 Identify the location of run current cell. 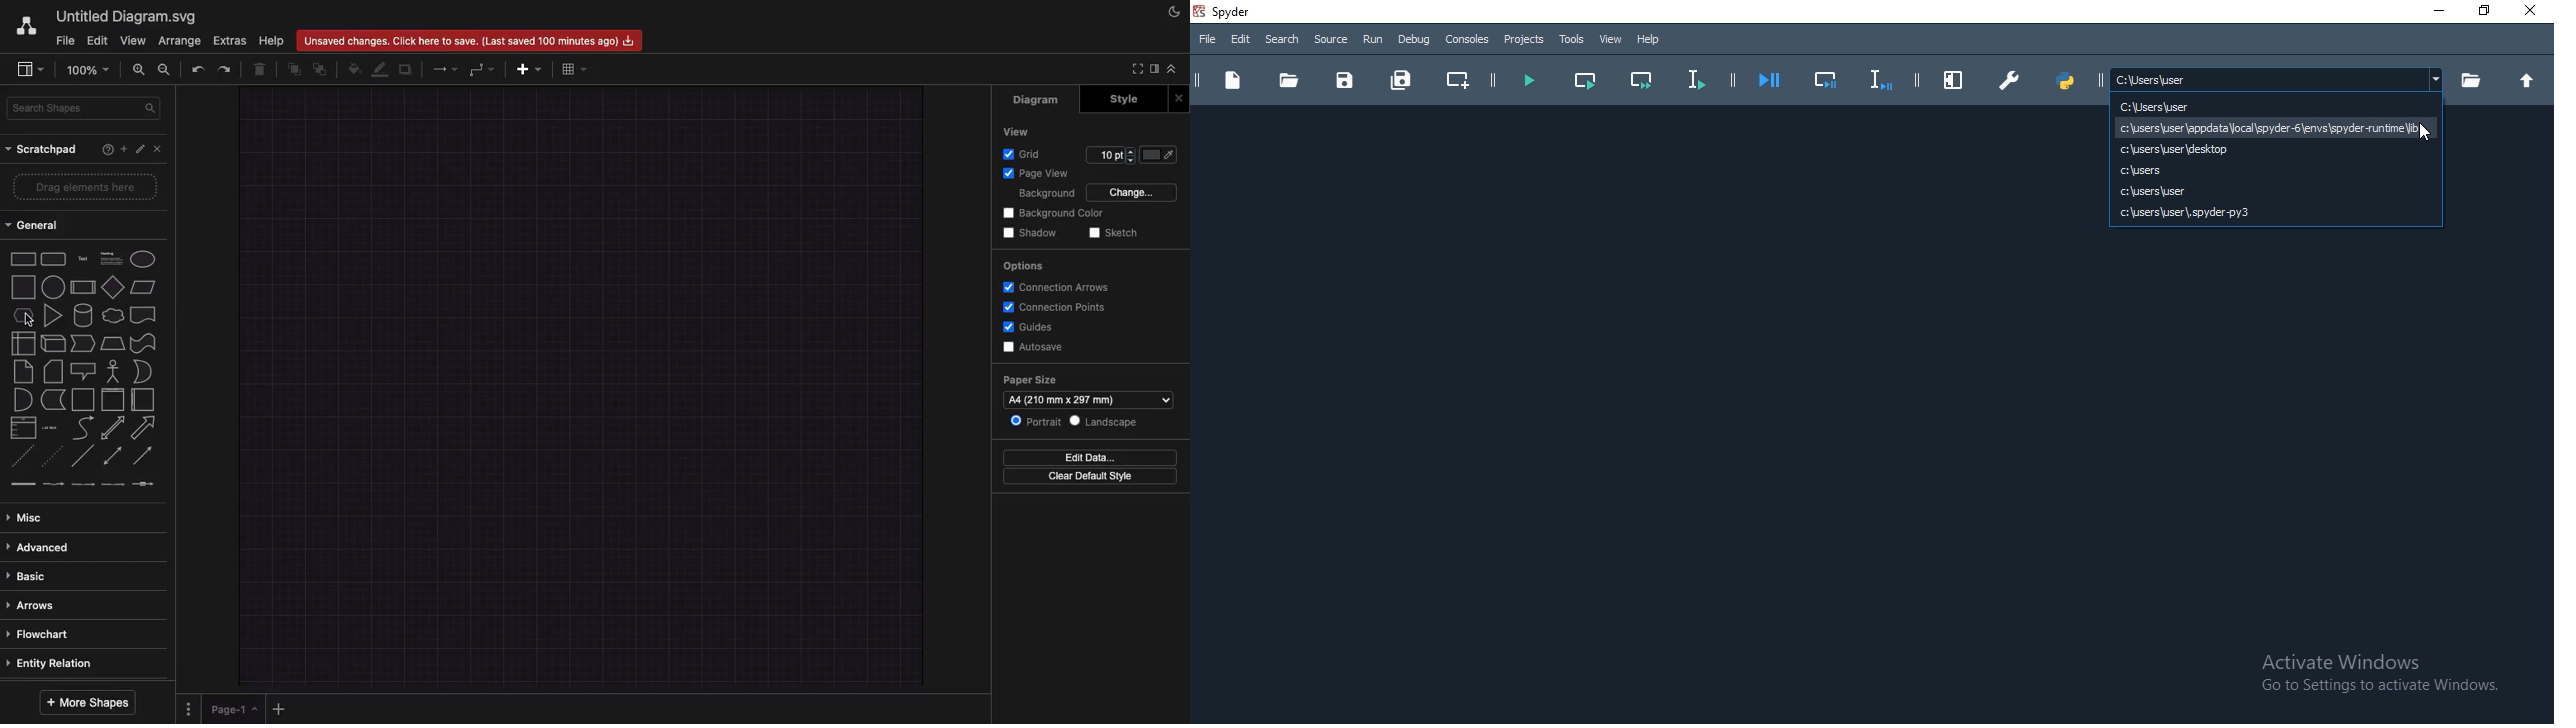
(1583, 78).